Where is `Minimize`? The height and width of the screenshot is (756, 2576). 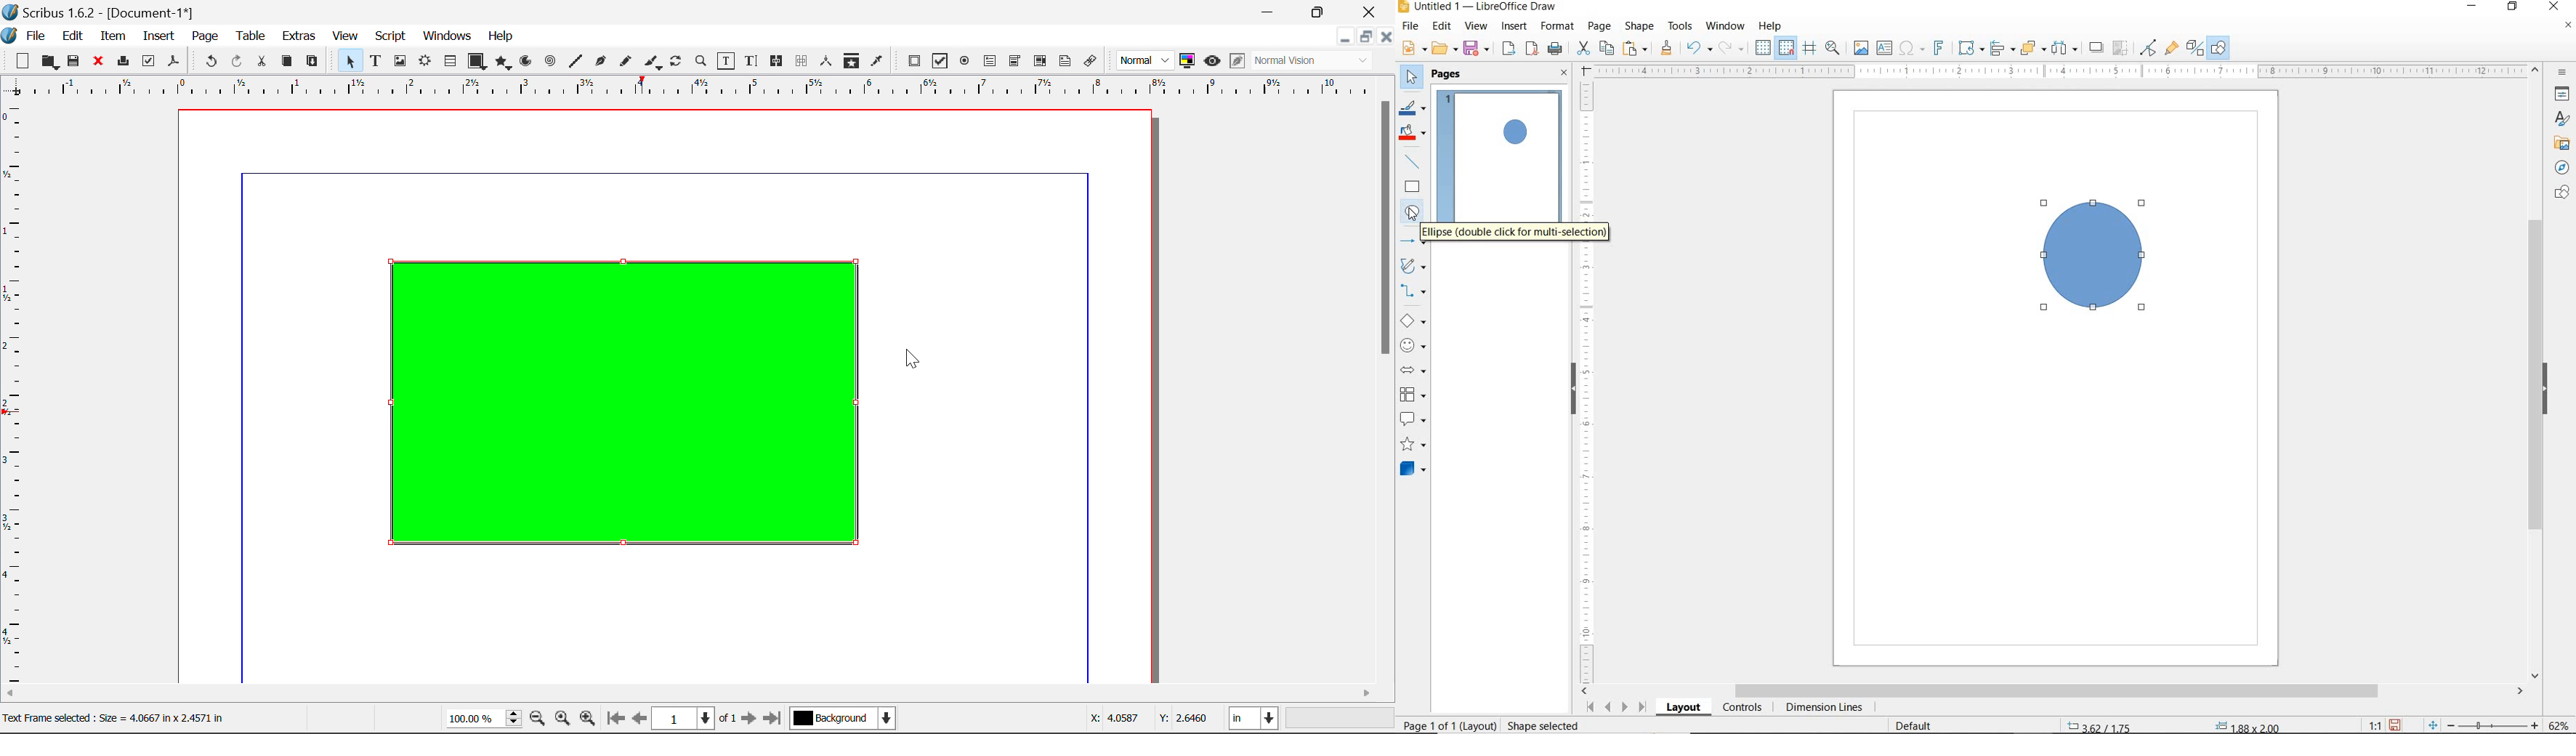
Minimize is located at coordinates (1365, 36).